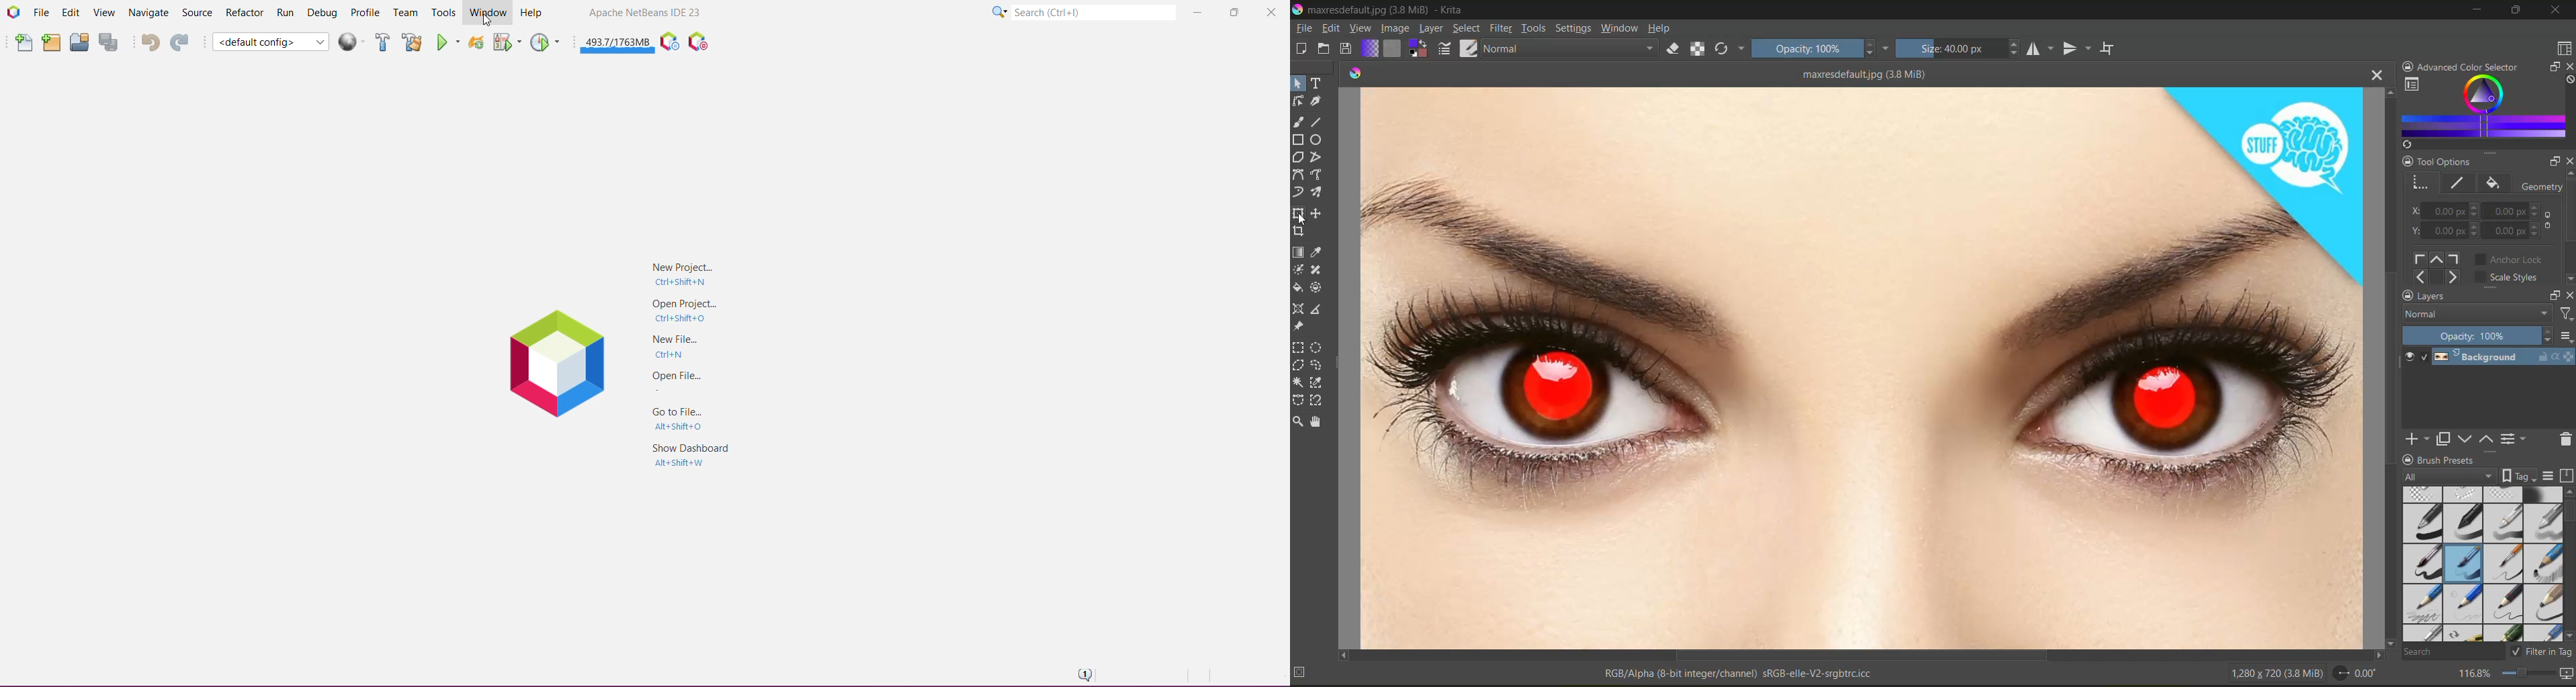 The height and width of the screenshot is (700, 2576). I want to click on tag, so click(2447, 478).